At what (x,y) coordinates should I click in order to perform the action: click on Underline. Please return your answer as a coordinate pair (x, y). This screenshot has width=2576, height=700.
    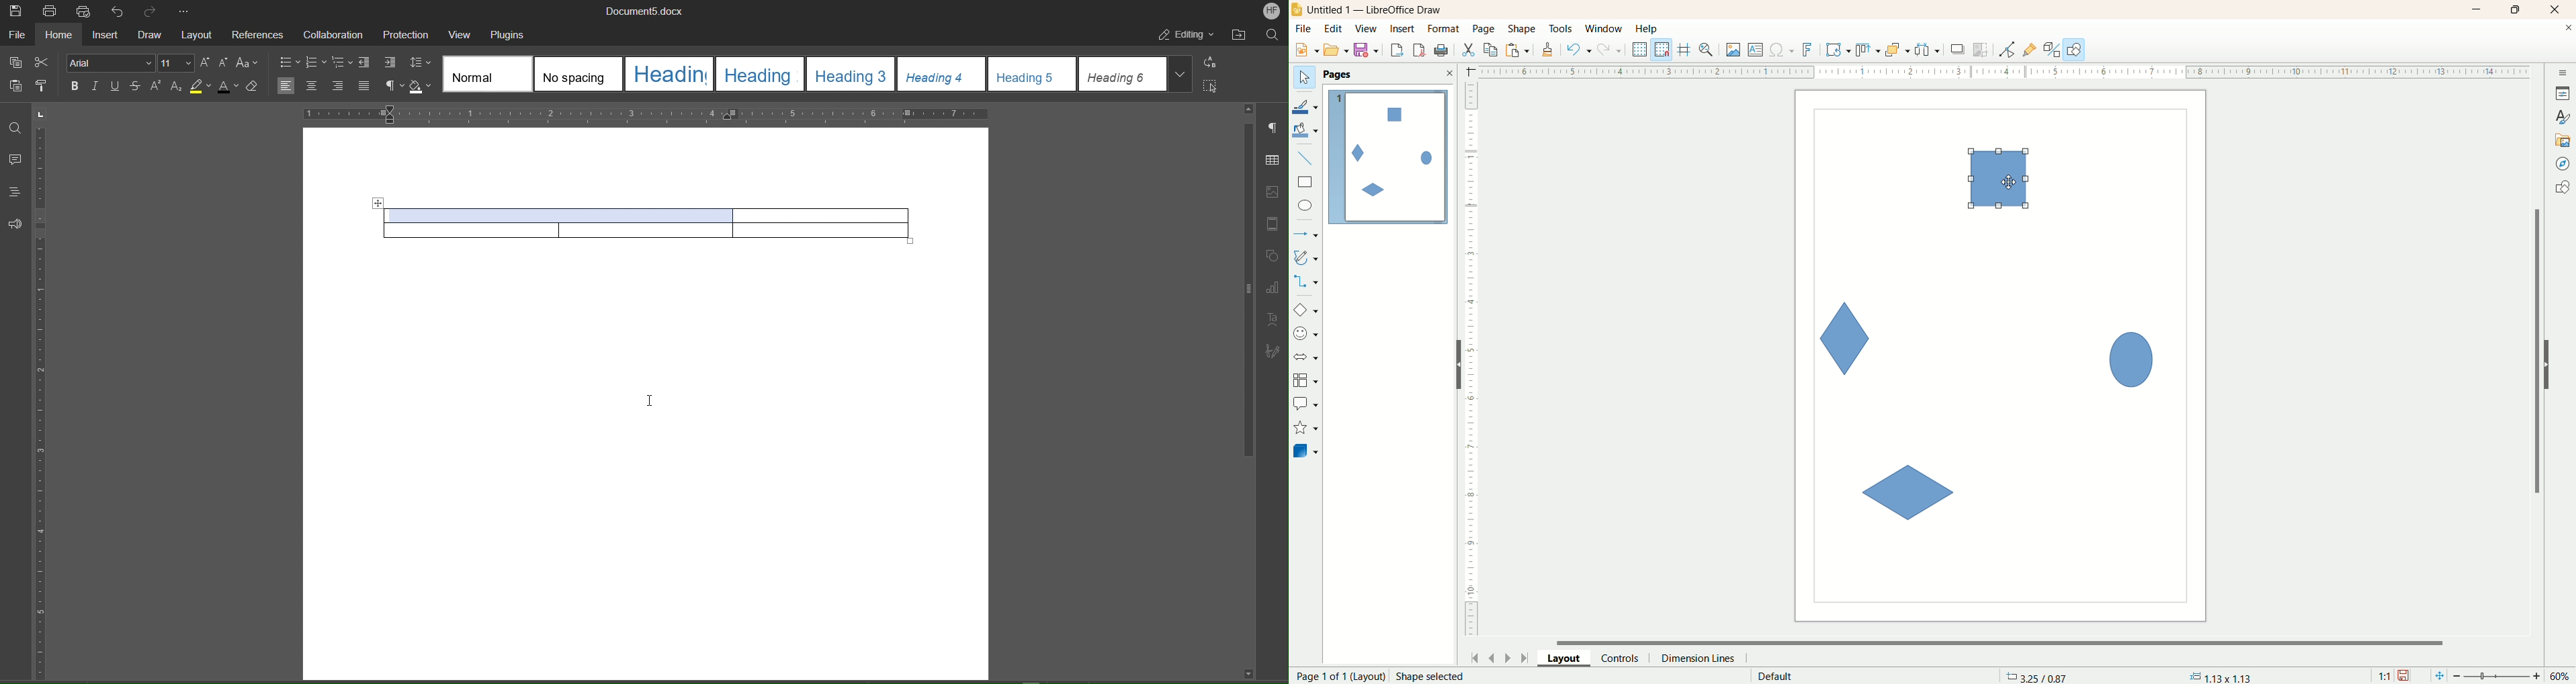
    Looking at the image, I should click on (116, 87).